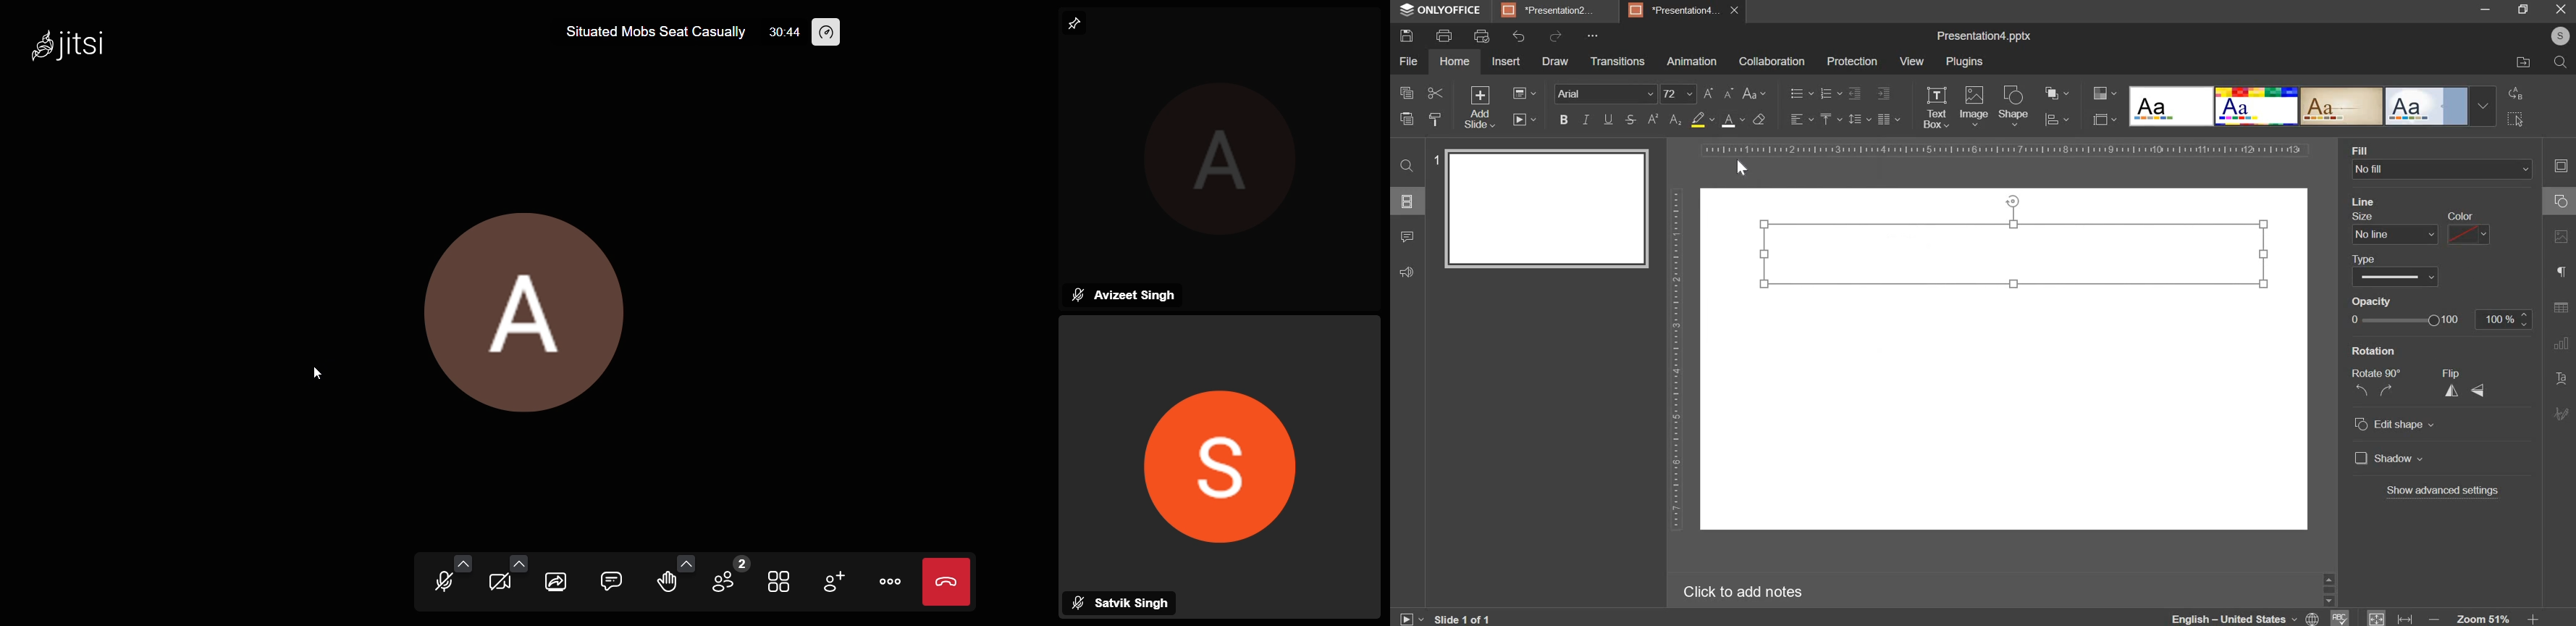  I want to click on change case, so click(1755, 93).